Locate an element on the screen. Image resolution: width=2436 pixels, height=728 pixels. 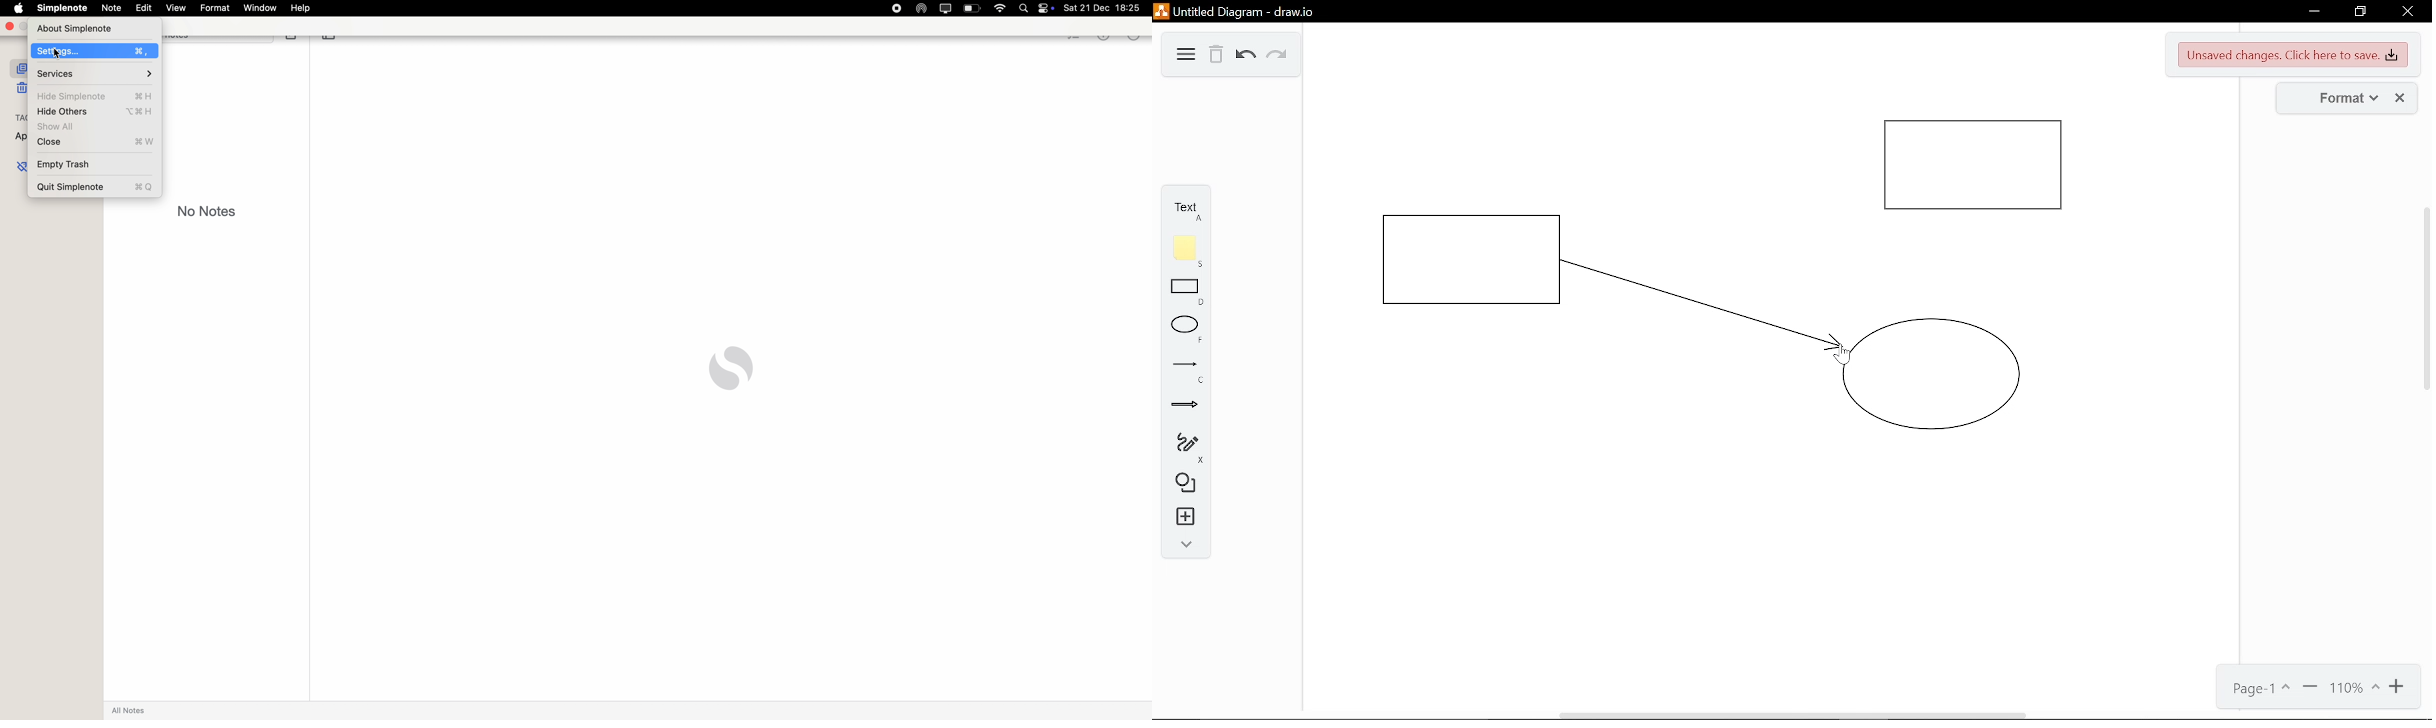
Simplenote is located at coordinates (62, 7).